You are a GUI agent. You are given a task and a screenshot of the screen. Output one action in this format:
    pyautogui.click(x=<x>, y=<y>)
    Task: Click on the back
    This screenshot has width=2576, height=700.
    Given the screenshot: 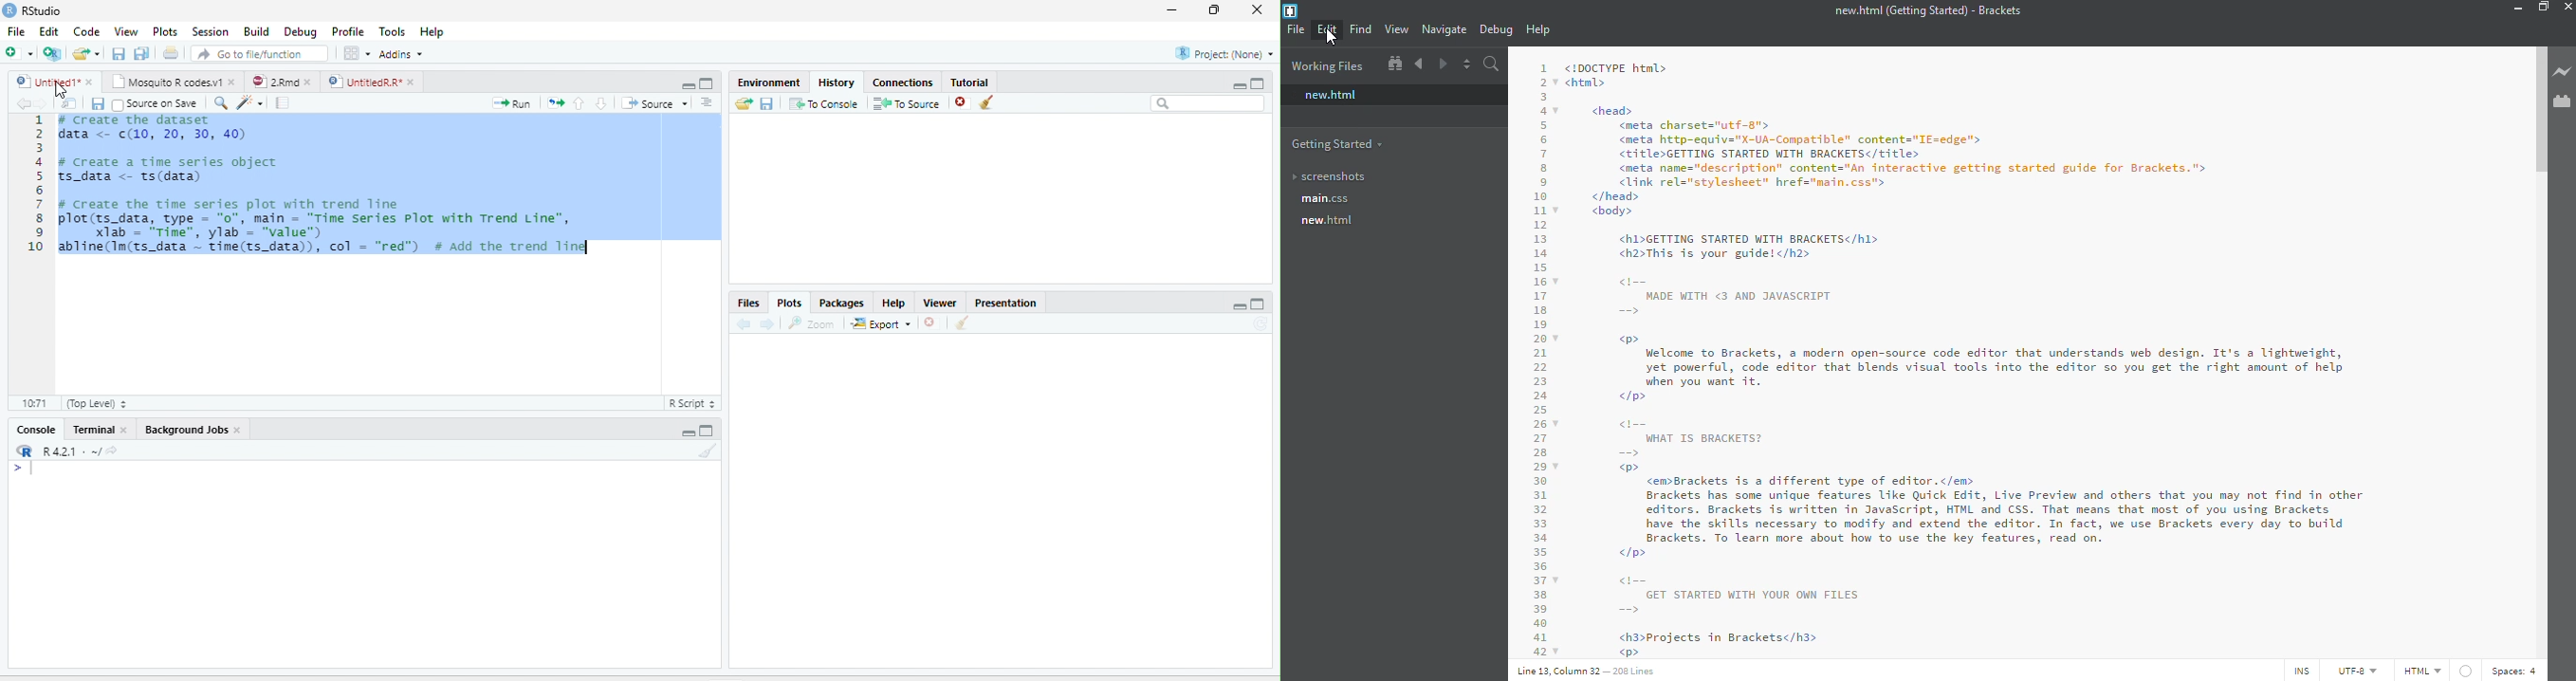 What is the action you would take?
    pyautogui.click(x=1419, y=64)
    